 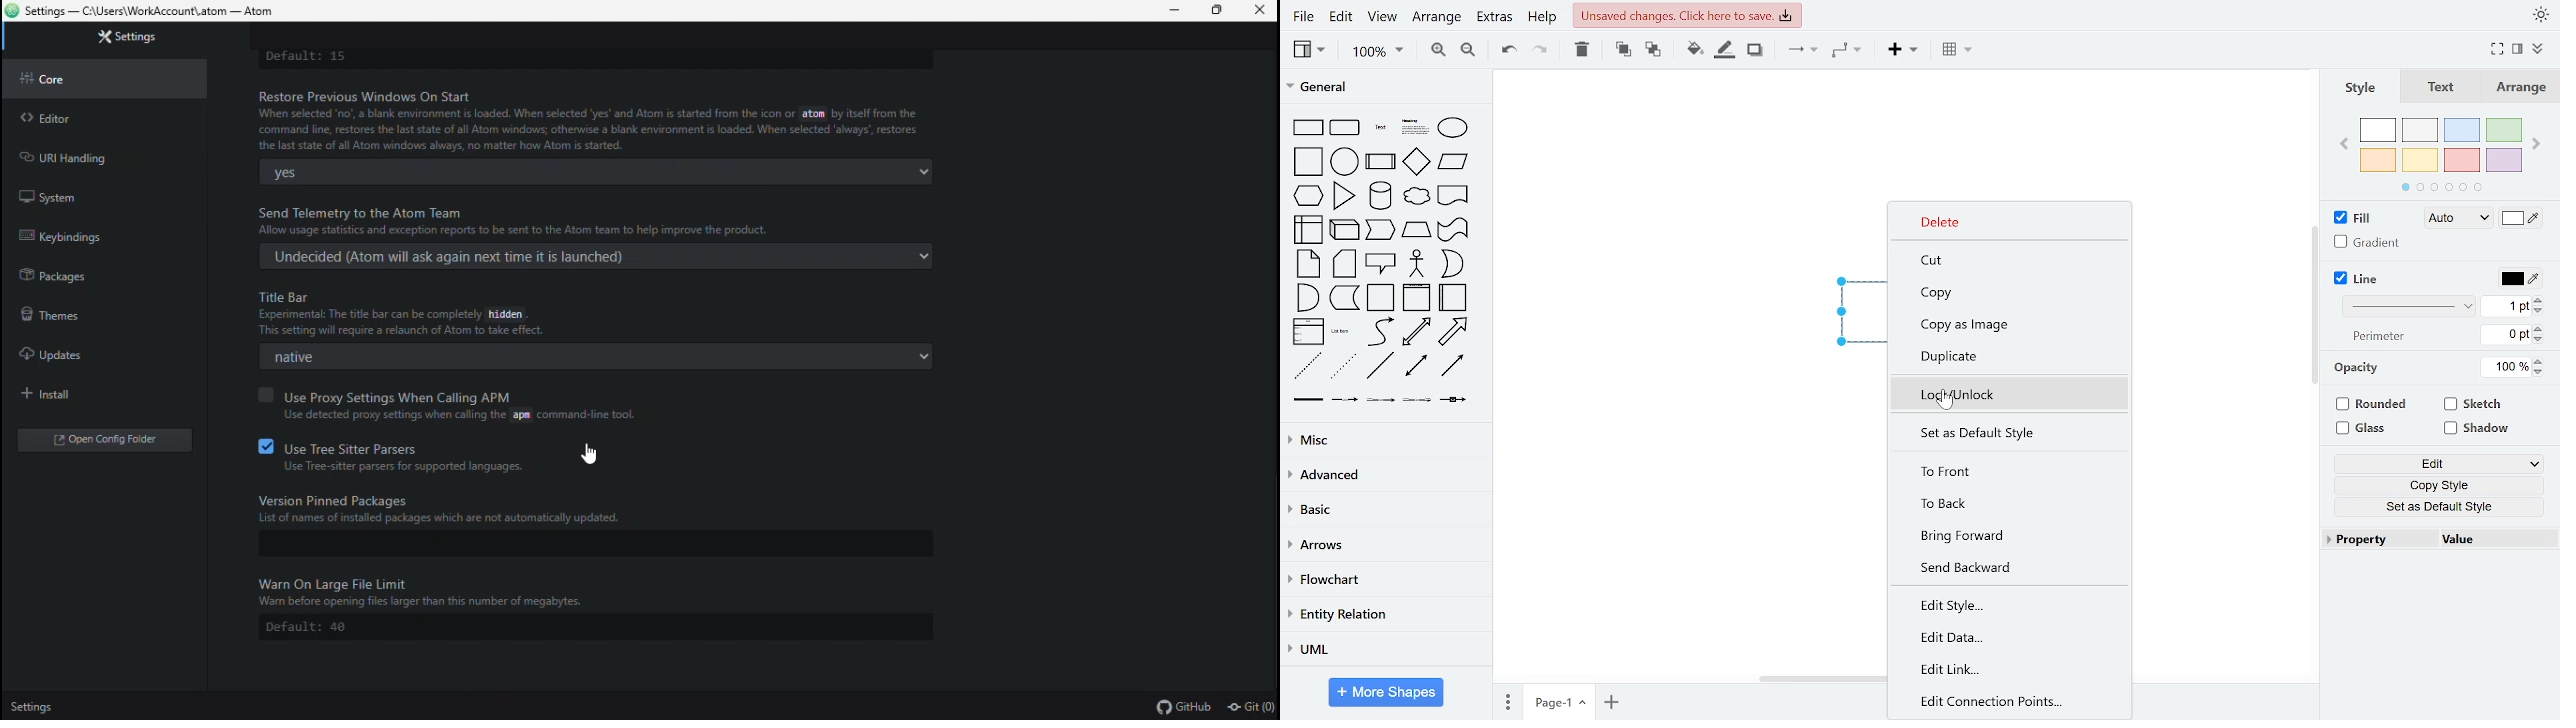 What do you see at coordinates (1381, 399) in the screenshot?
I see `connector with 2 label` at bounding box center [1381, 399].